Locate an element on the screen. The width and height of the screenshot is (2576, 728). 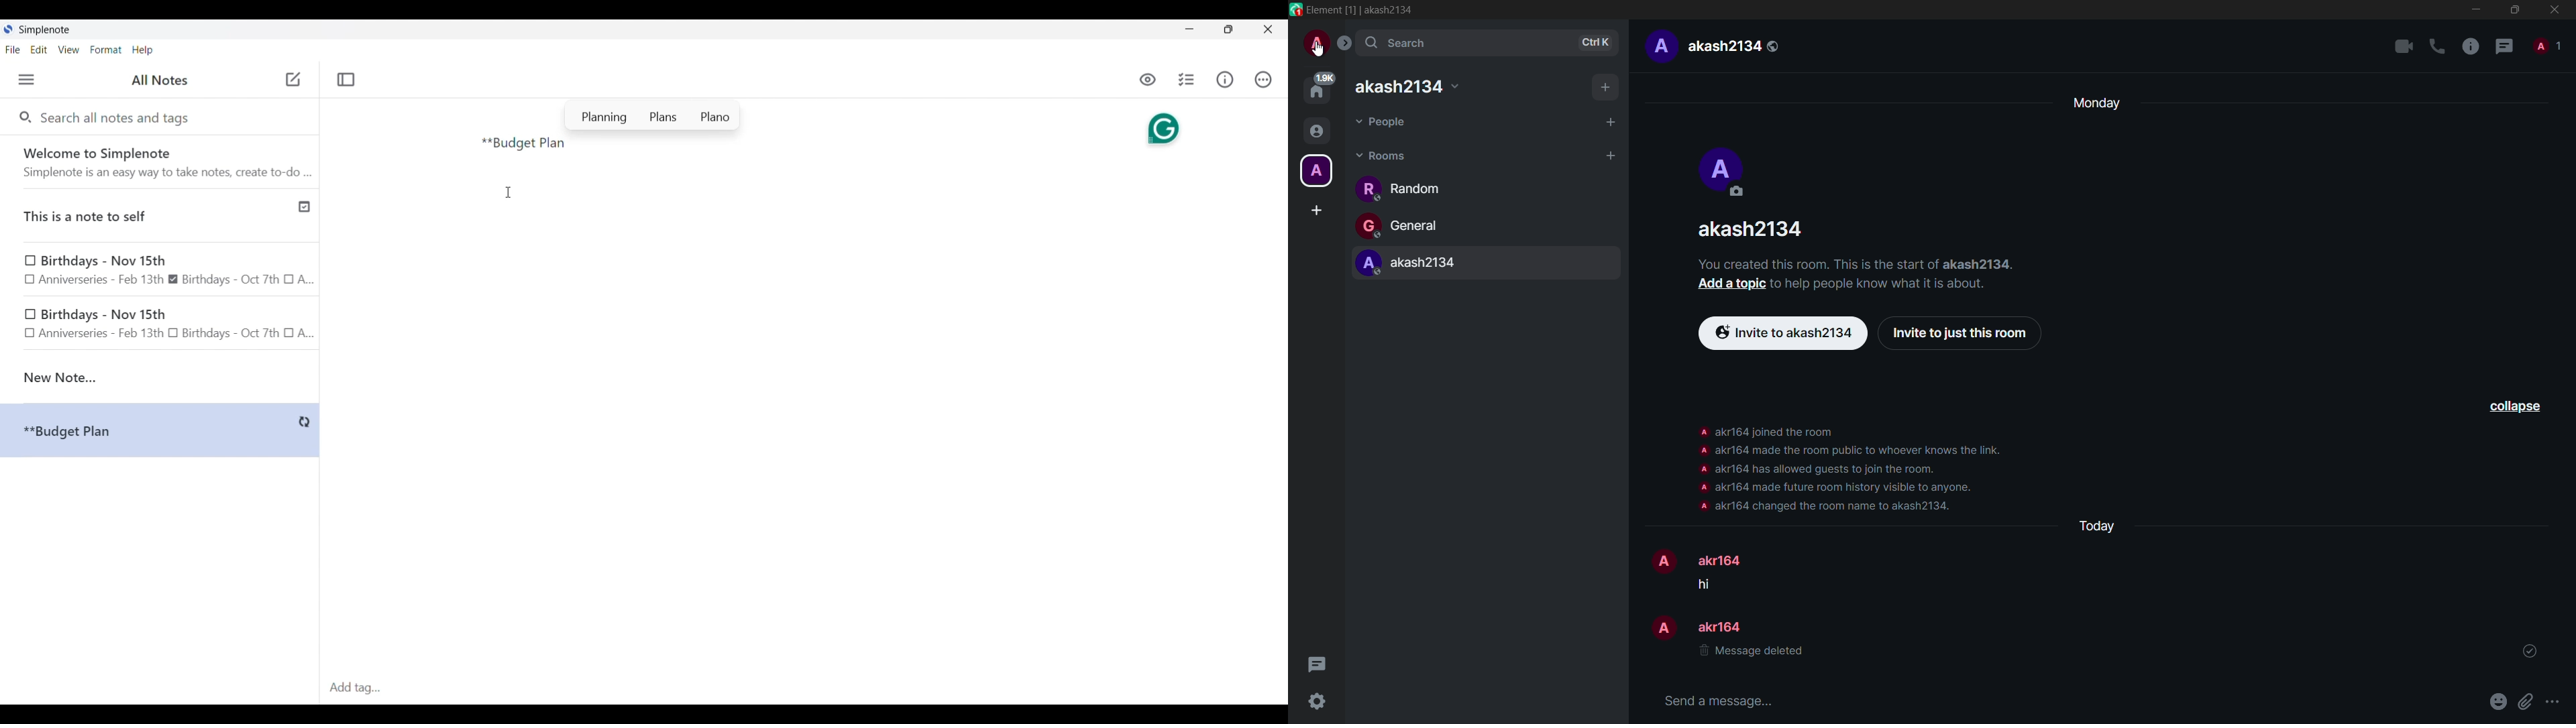
maximize or restore is located at coordinates (2514, 9).